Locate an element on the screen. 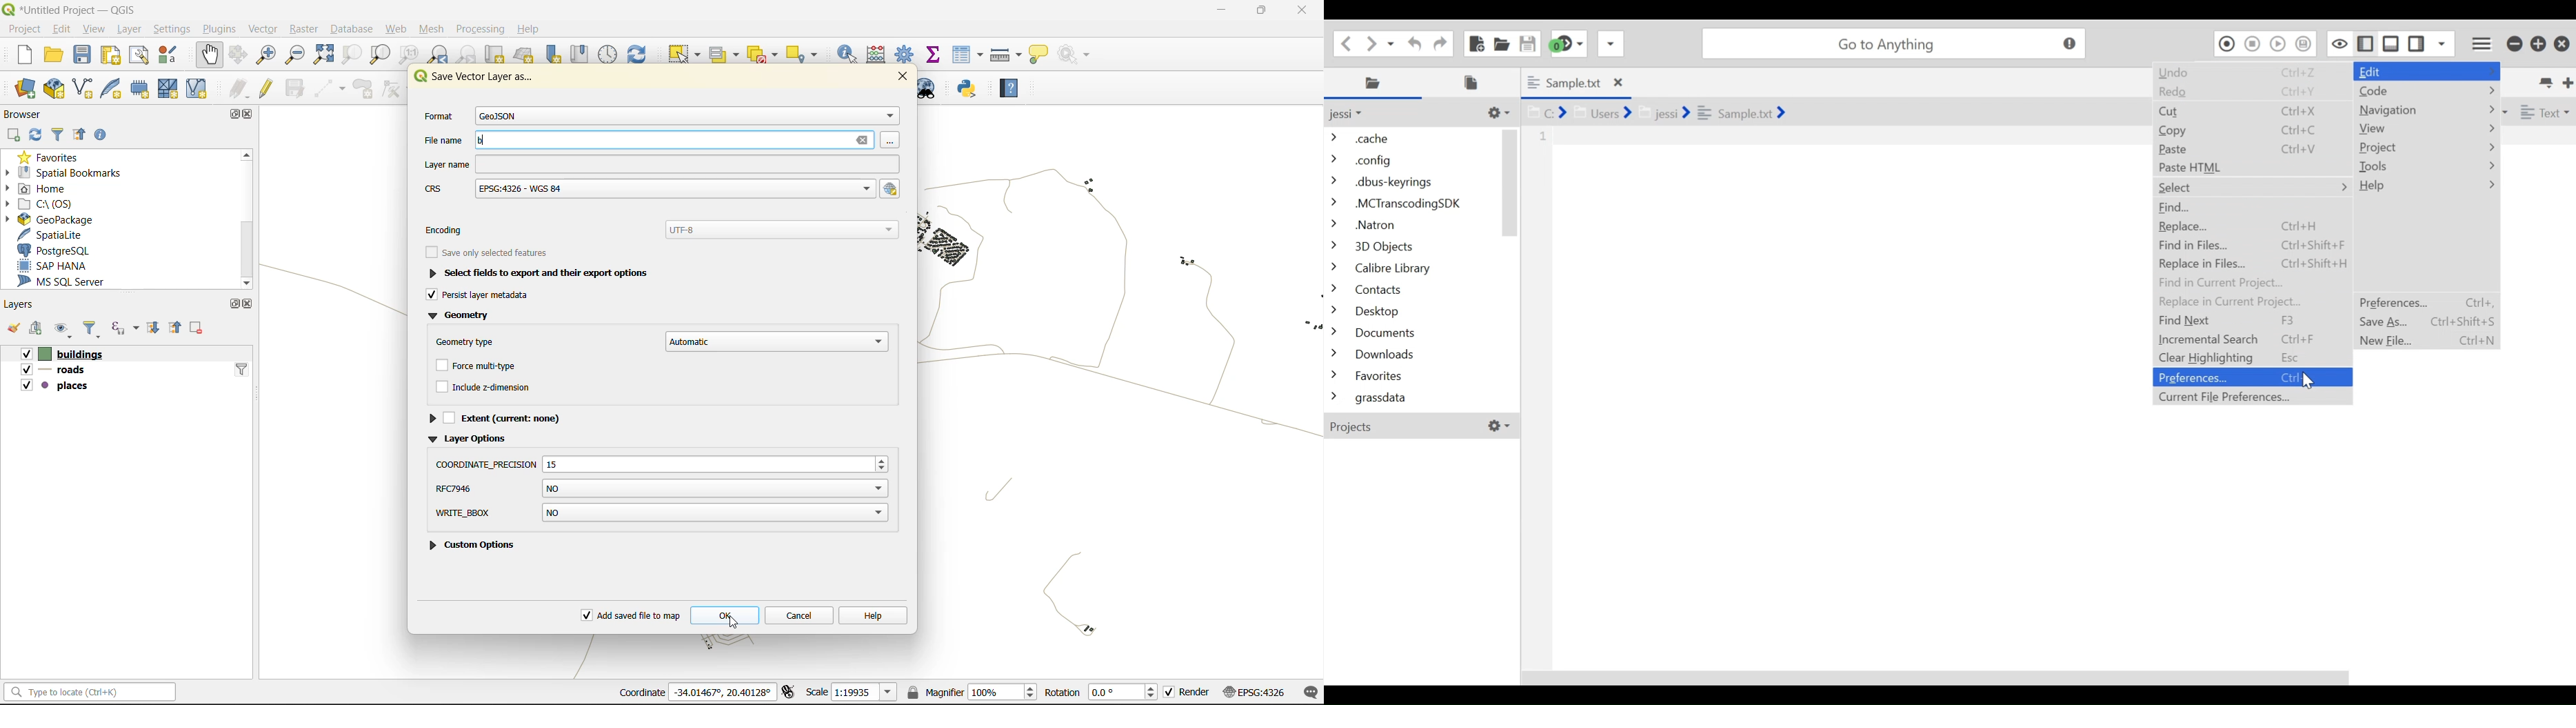 This screenshot has width=2576, height=728. Application menu is located at coordinates (2483, 42).